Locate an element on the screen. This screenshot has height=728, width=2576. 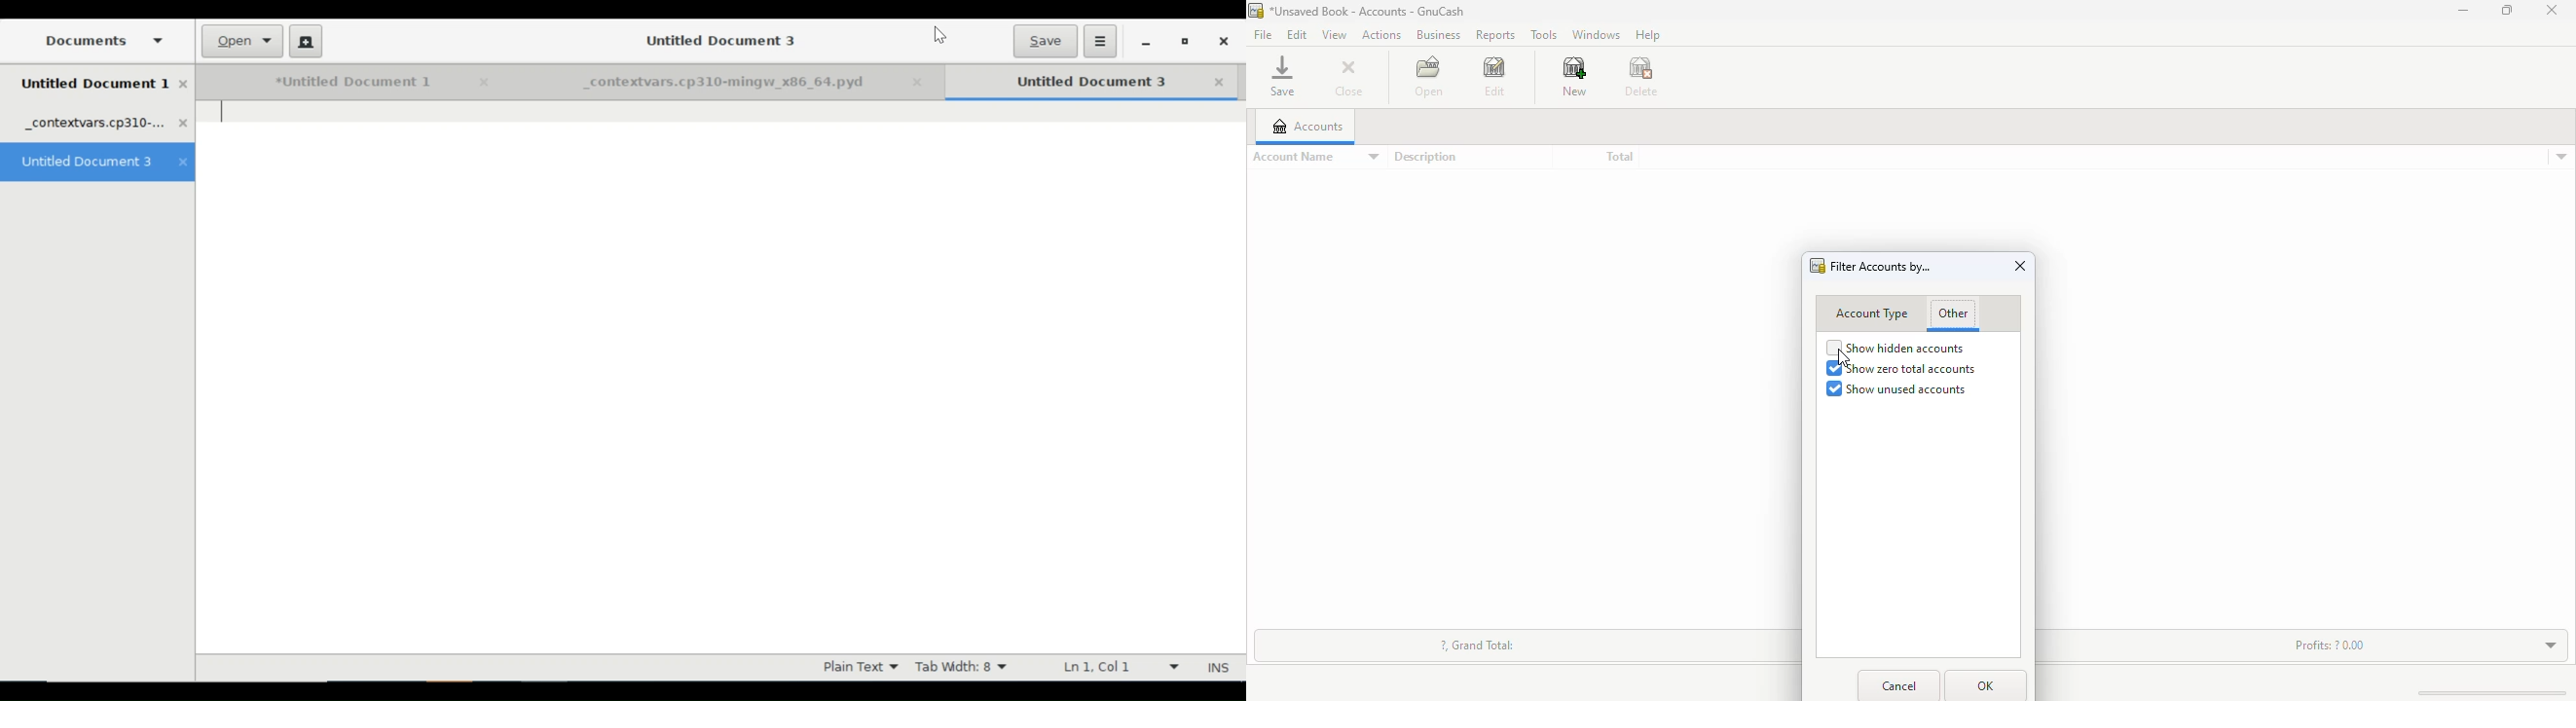
filter accounts by is located at coordinates (1881, 267).